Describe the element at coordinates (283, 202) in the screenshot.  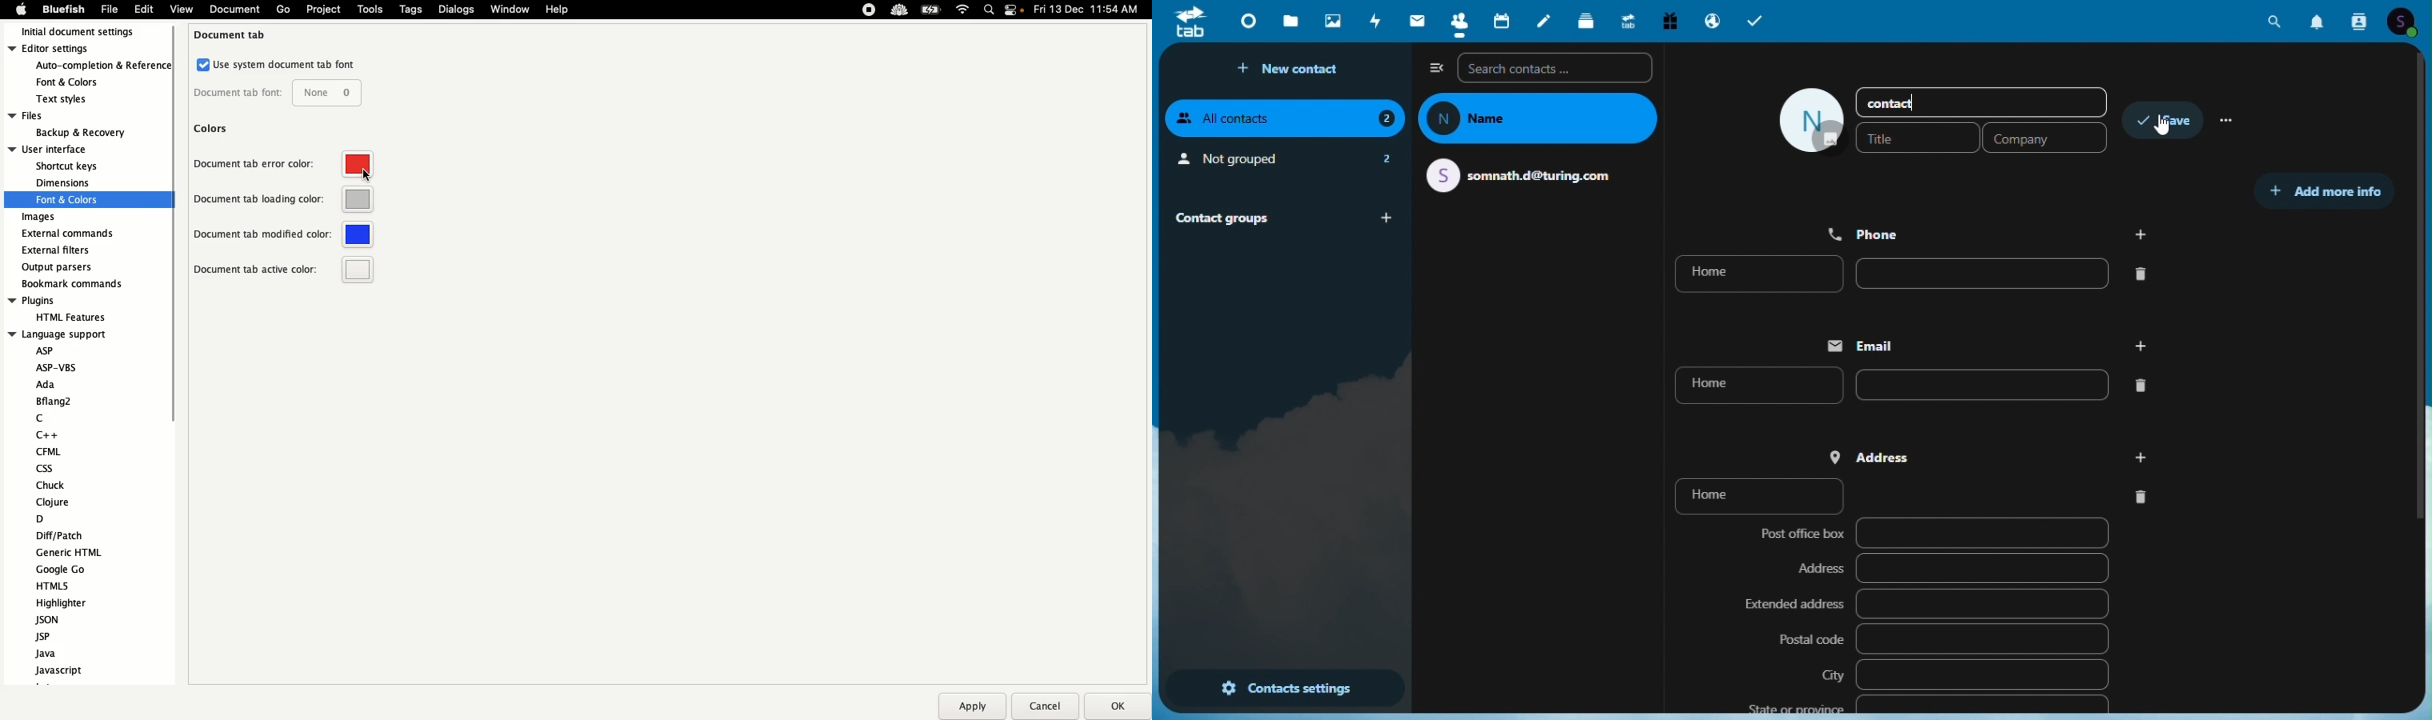
I see `Document tab loading color` at that location.